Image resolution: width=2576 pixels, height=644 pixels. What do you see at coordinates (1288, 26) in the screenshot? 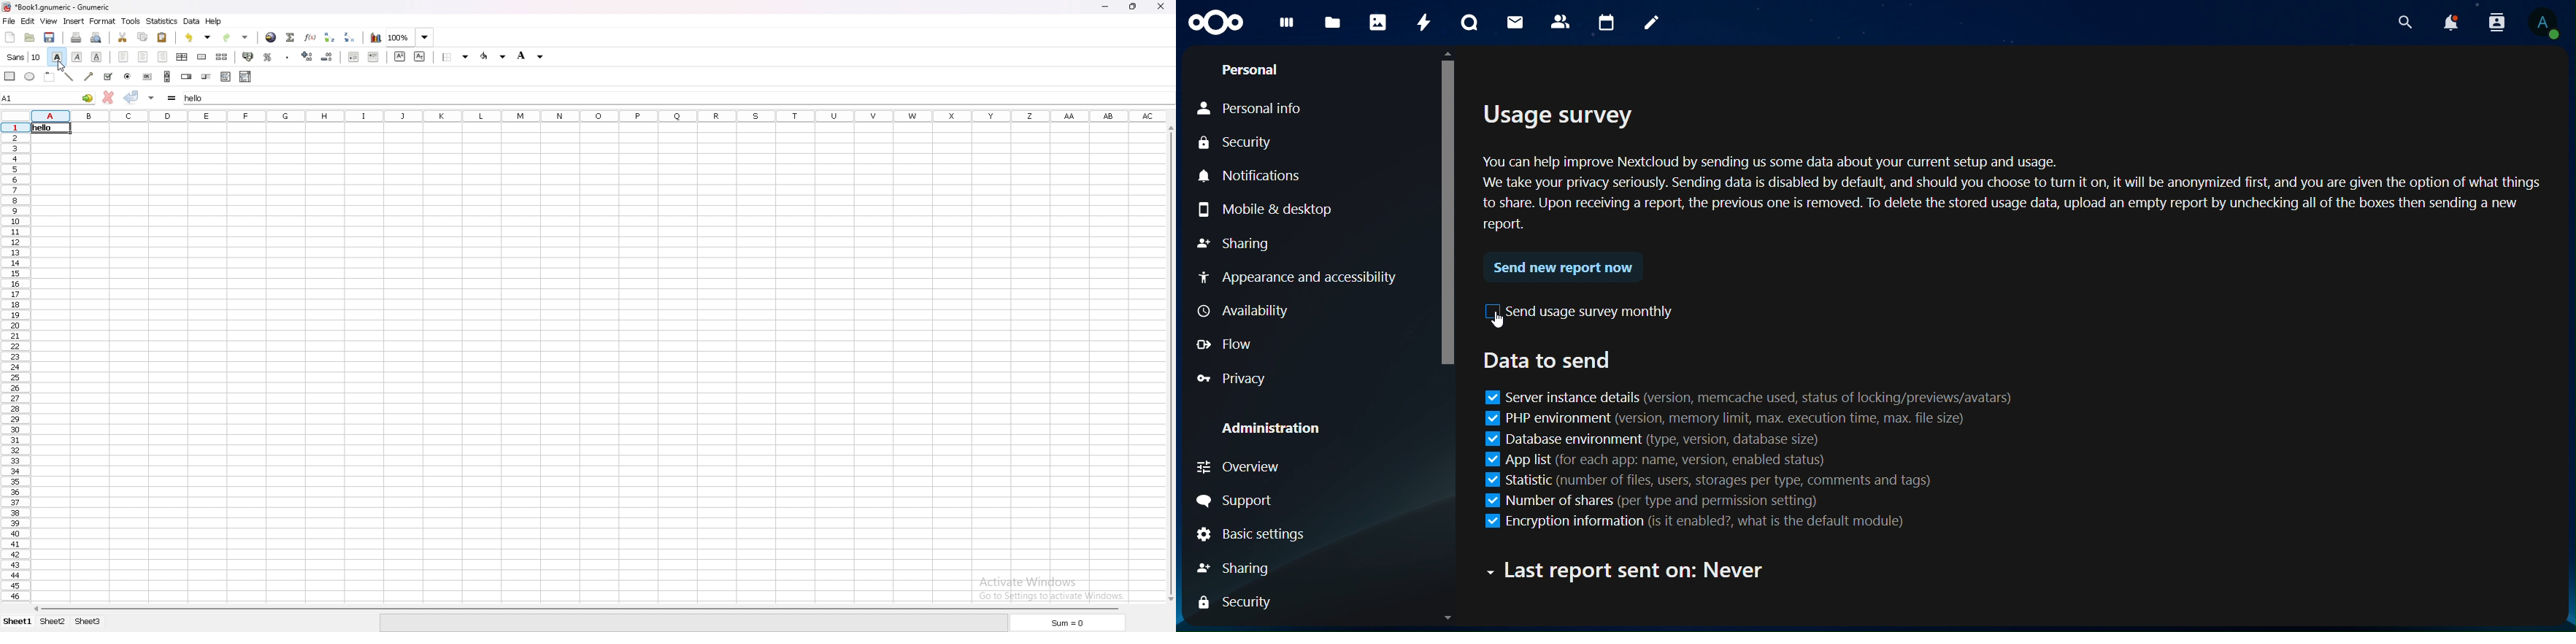
I see `dashboard` at bounding box center [1288, 26].